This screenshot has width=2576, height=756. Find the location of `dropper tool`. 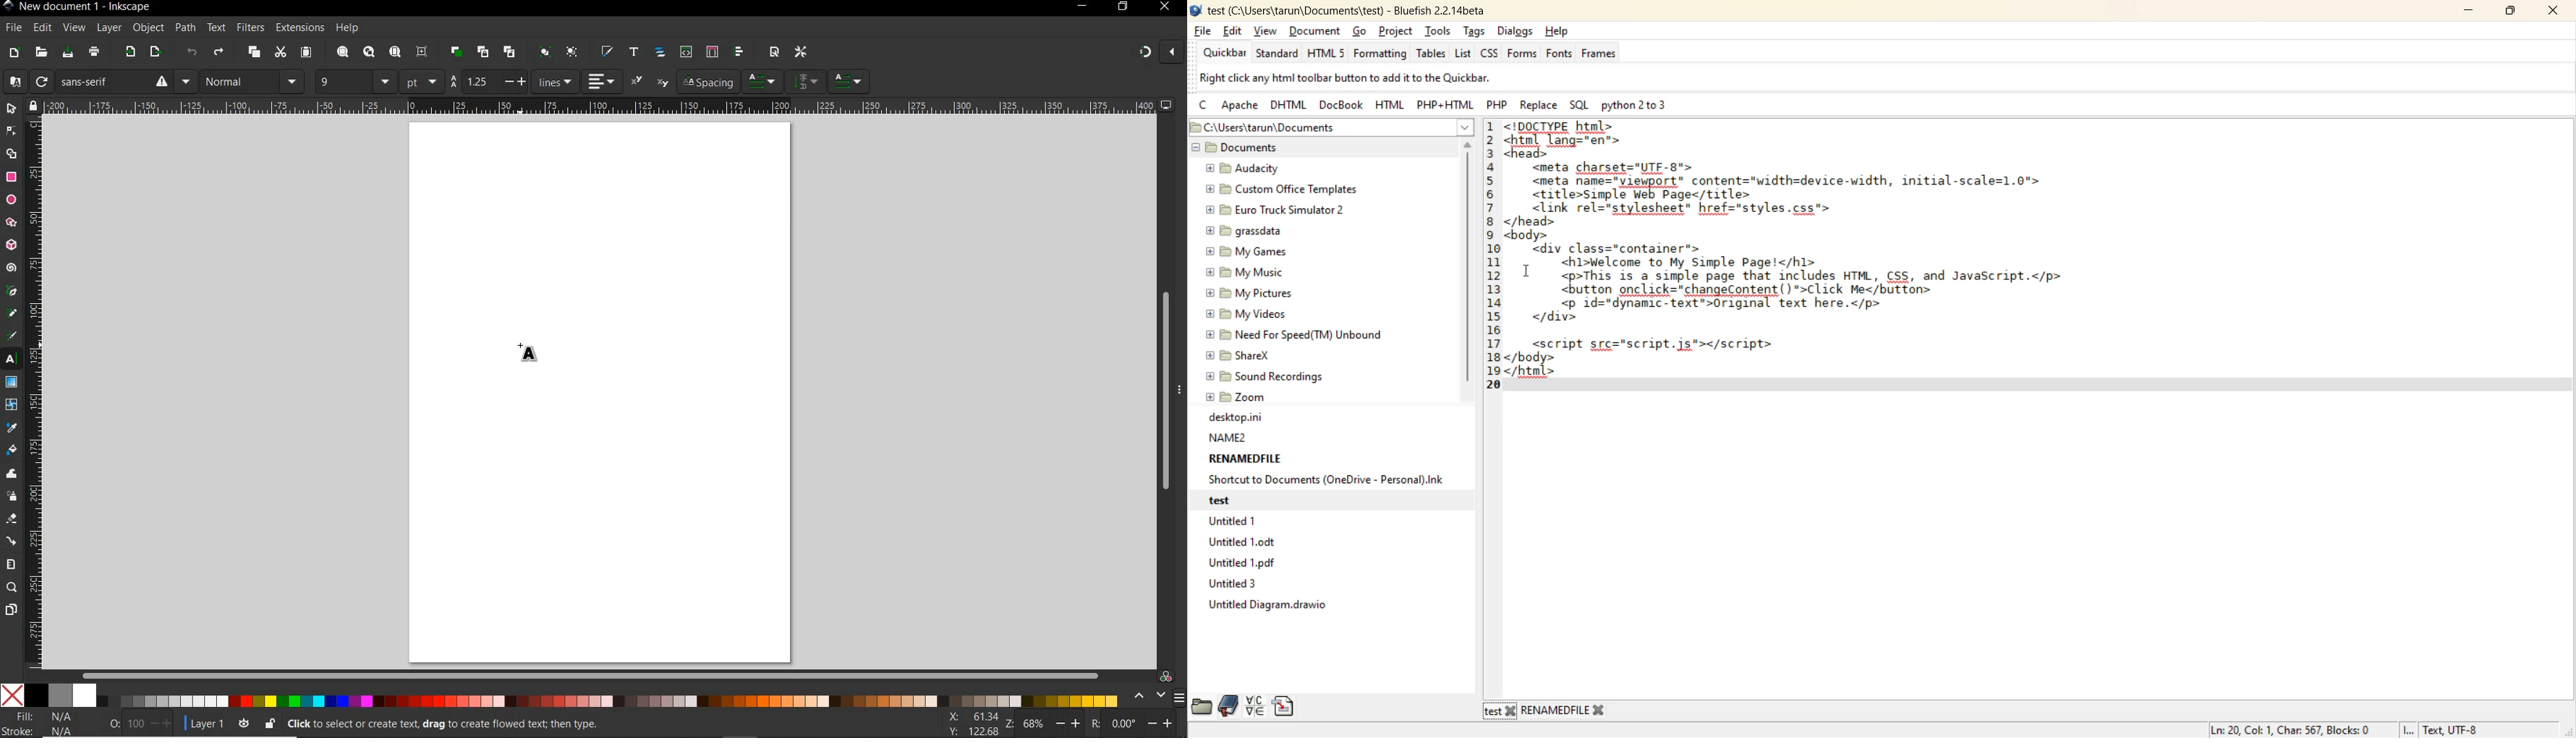

dropper tool is located at coordinates (12, 428).